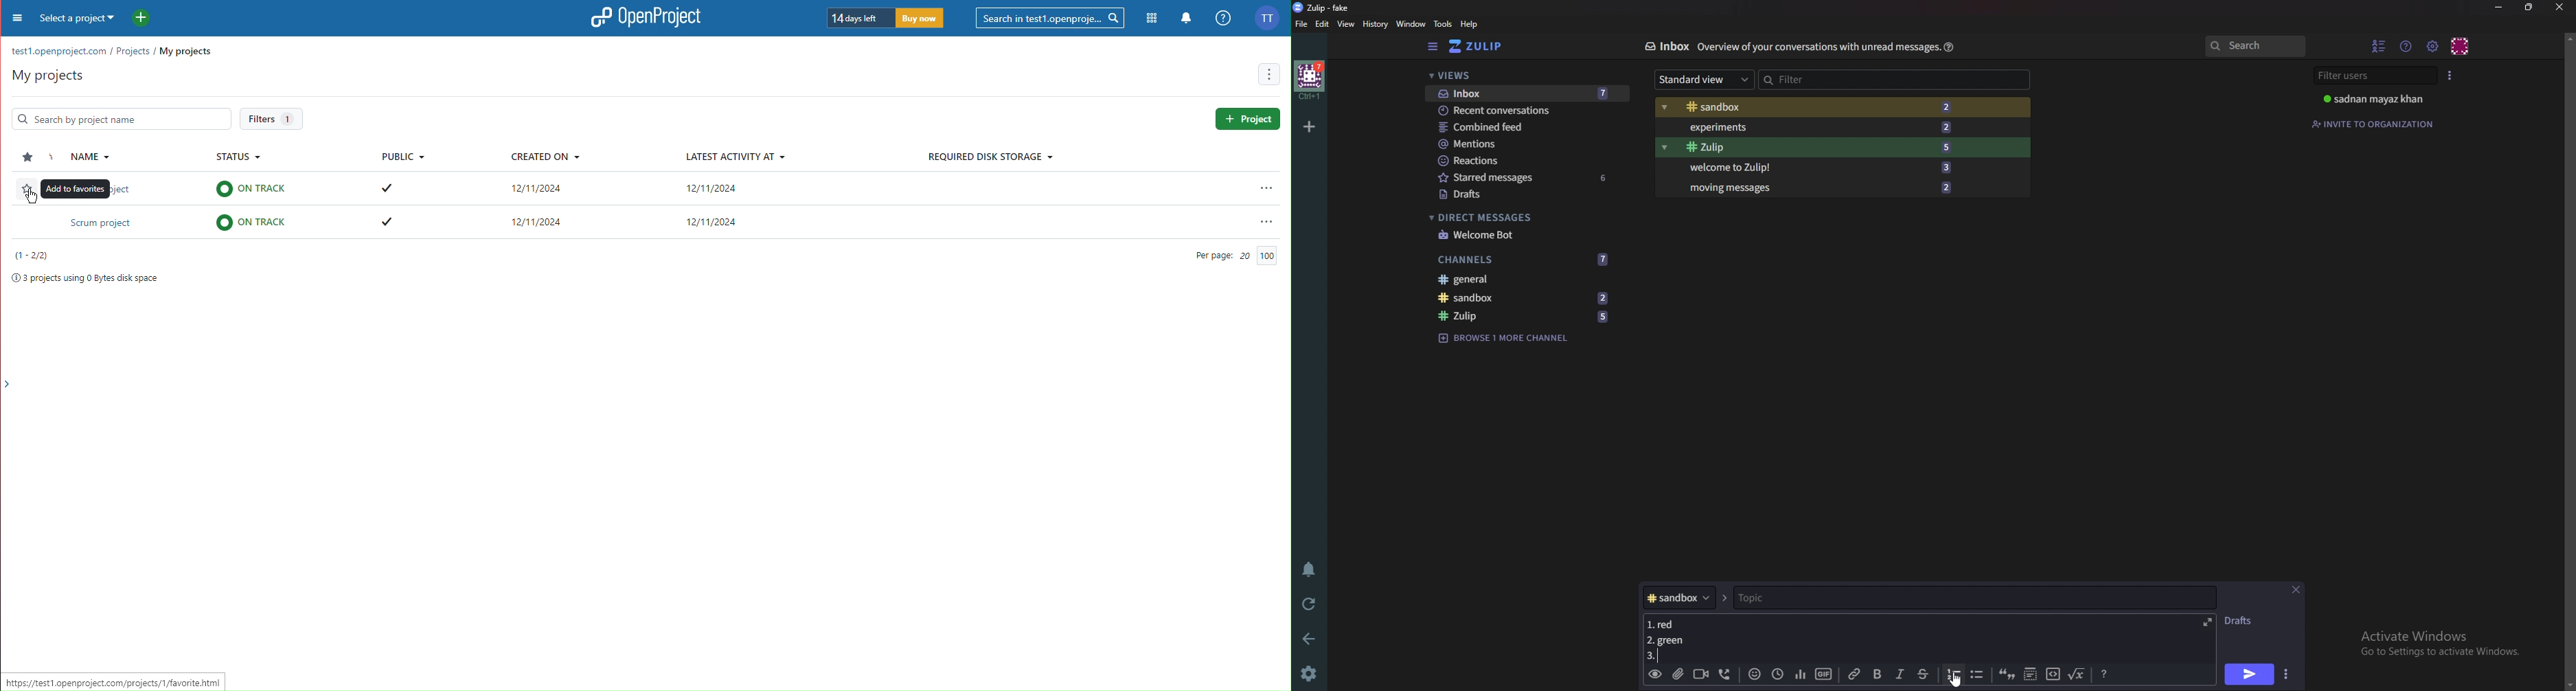 The height and width of the screenshot is (700, 2576). Describe the element at coordinates (1819, 78) in the screenshot. I see `Filter` at that location.